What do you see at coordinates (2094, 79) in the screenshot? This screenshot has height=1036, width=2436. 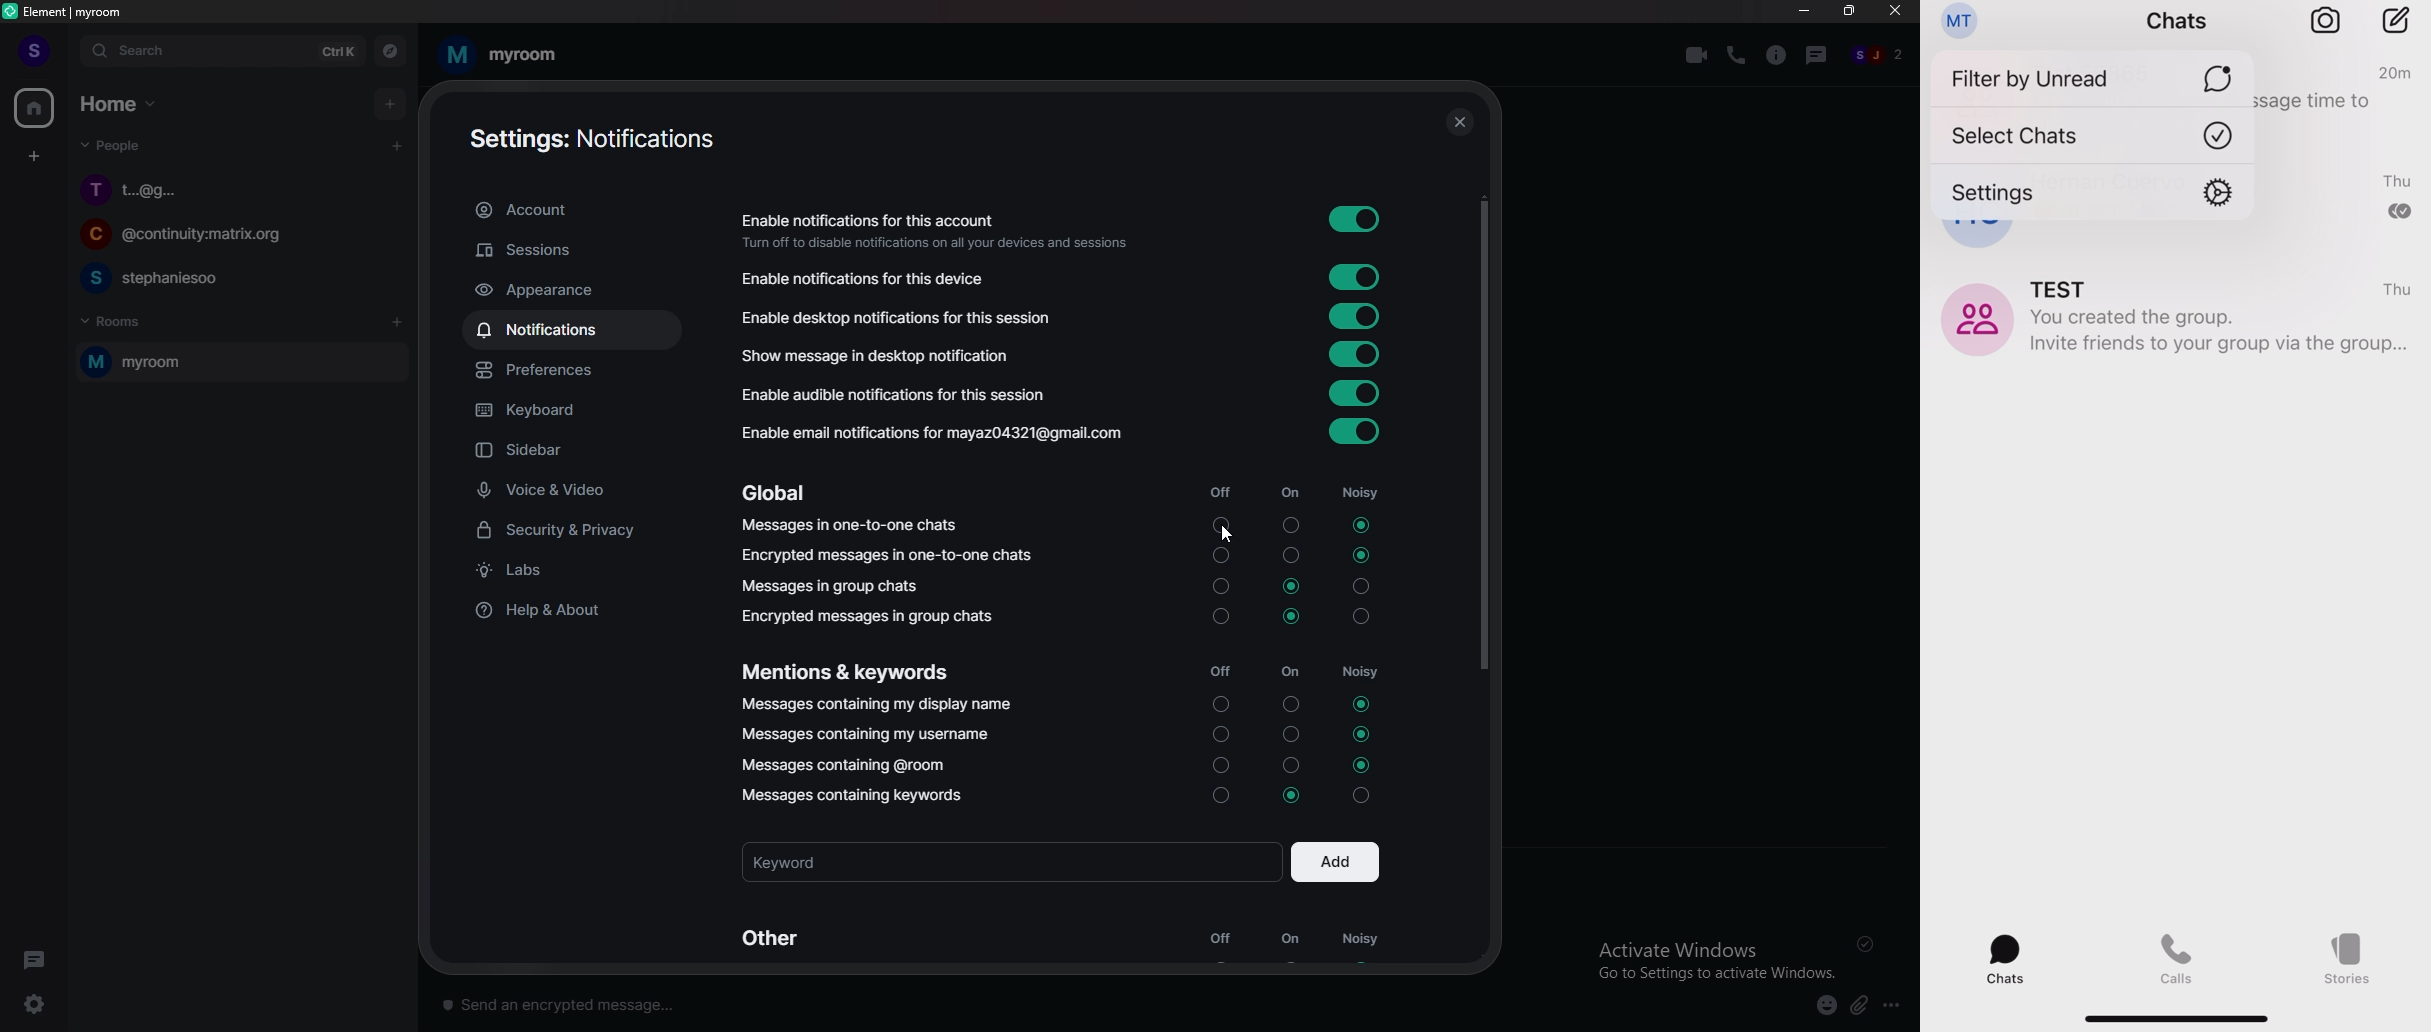 I see `filter by unread` at bounding box center [2094, 79].